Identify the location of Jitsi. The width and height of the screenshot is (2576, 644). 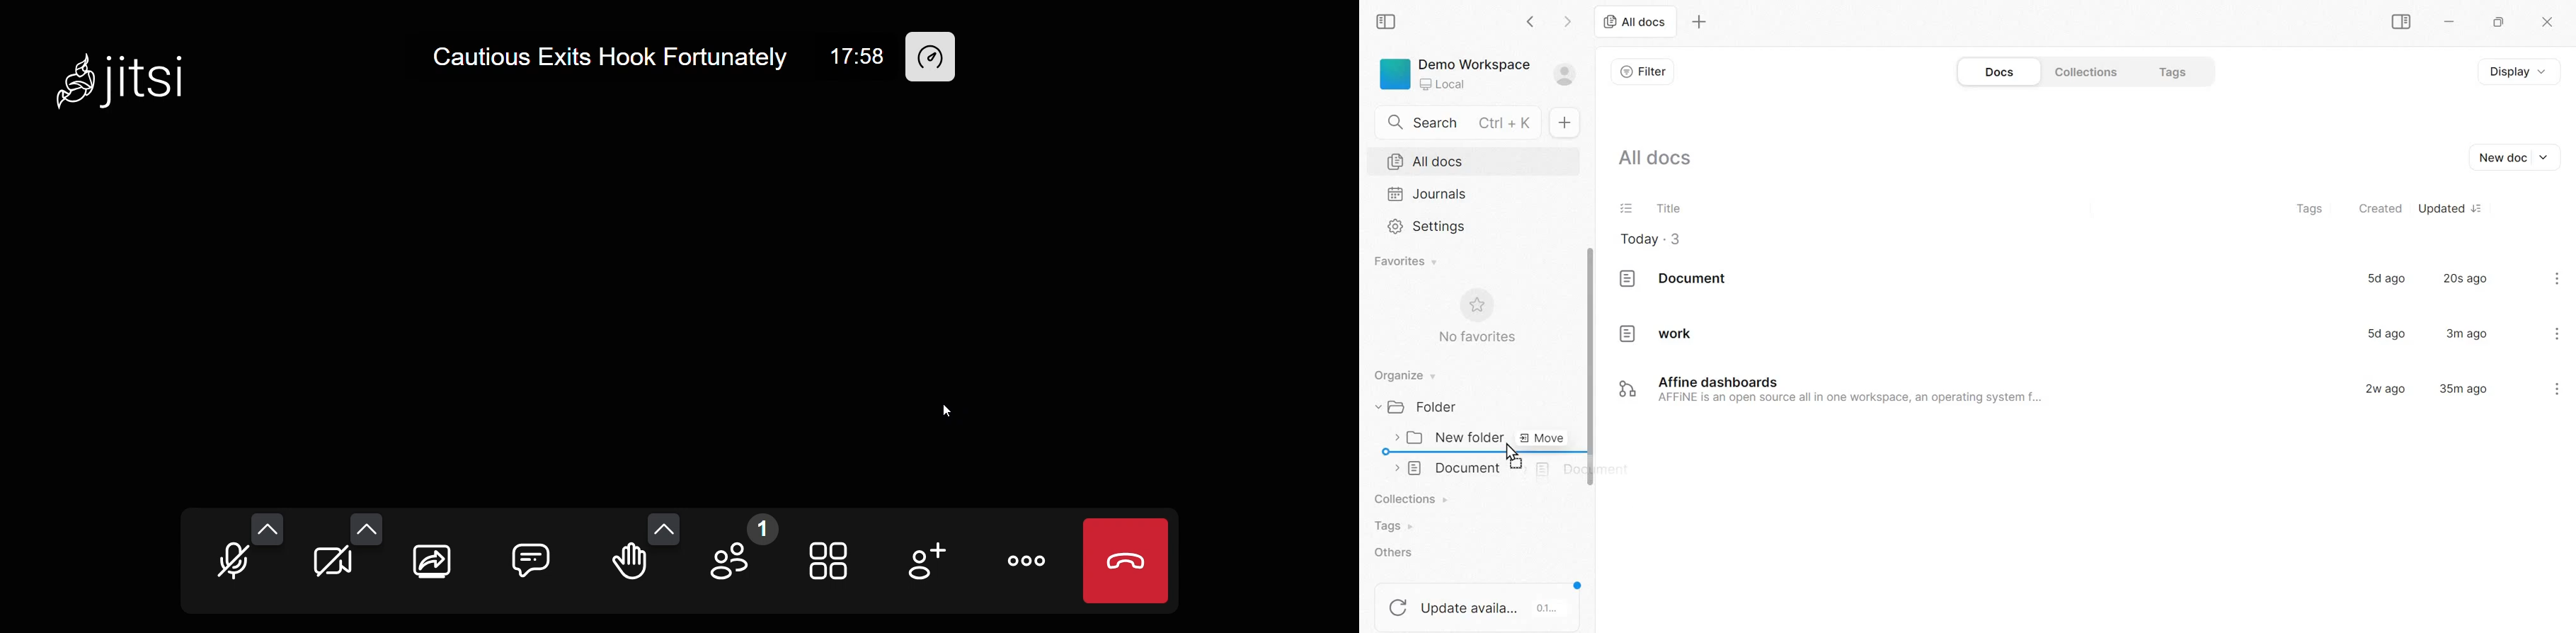
(128, 74).